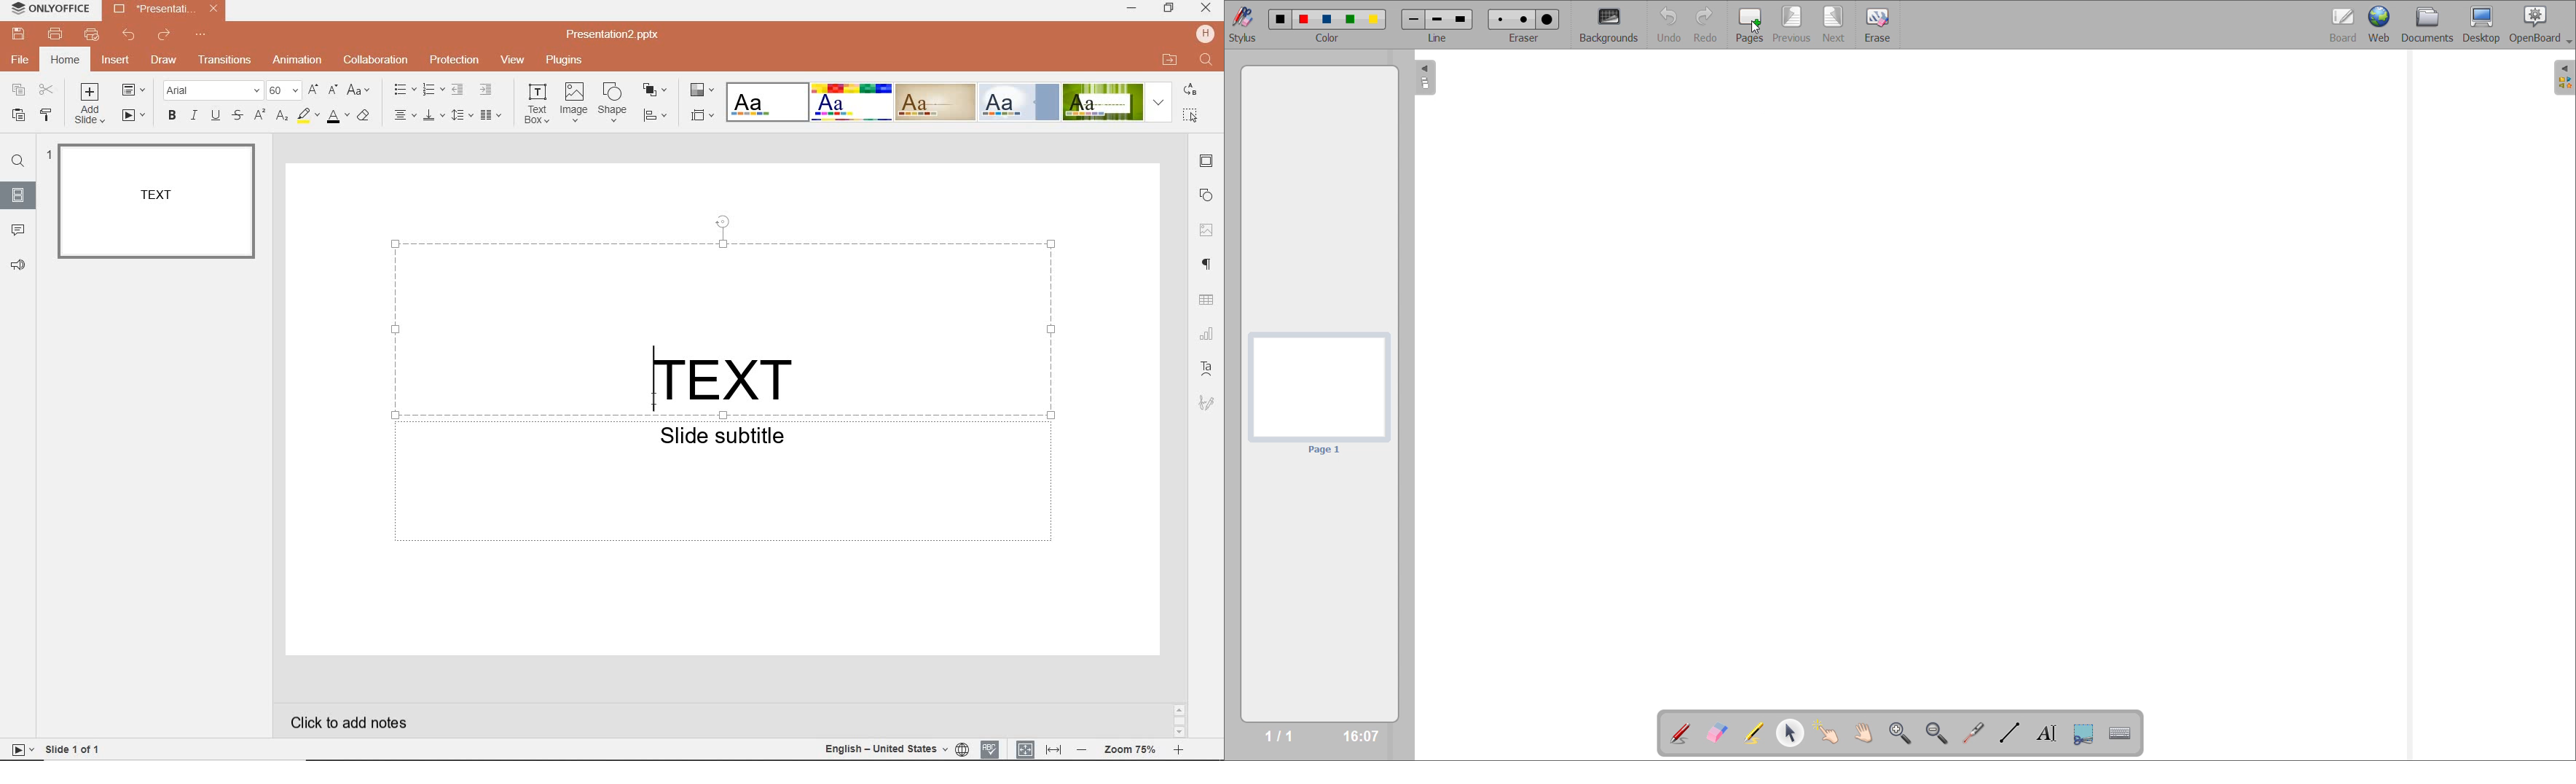  Describe the element at coordinates (991, 747) in the screenshot. I see `SPELL CHECKING` at that location.